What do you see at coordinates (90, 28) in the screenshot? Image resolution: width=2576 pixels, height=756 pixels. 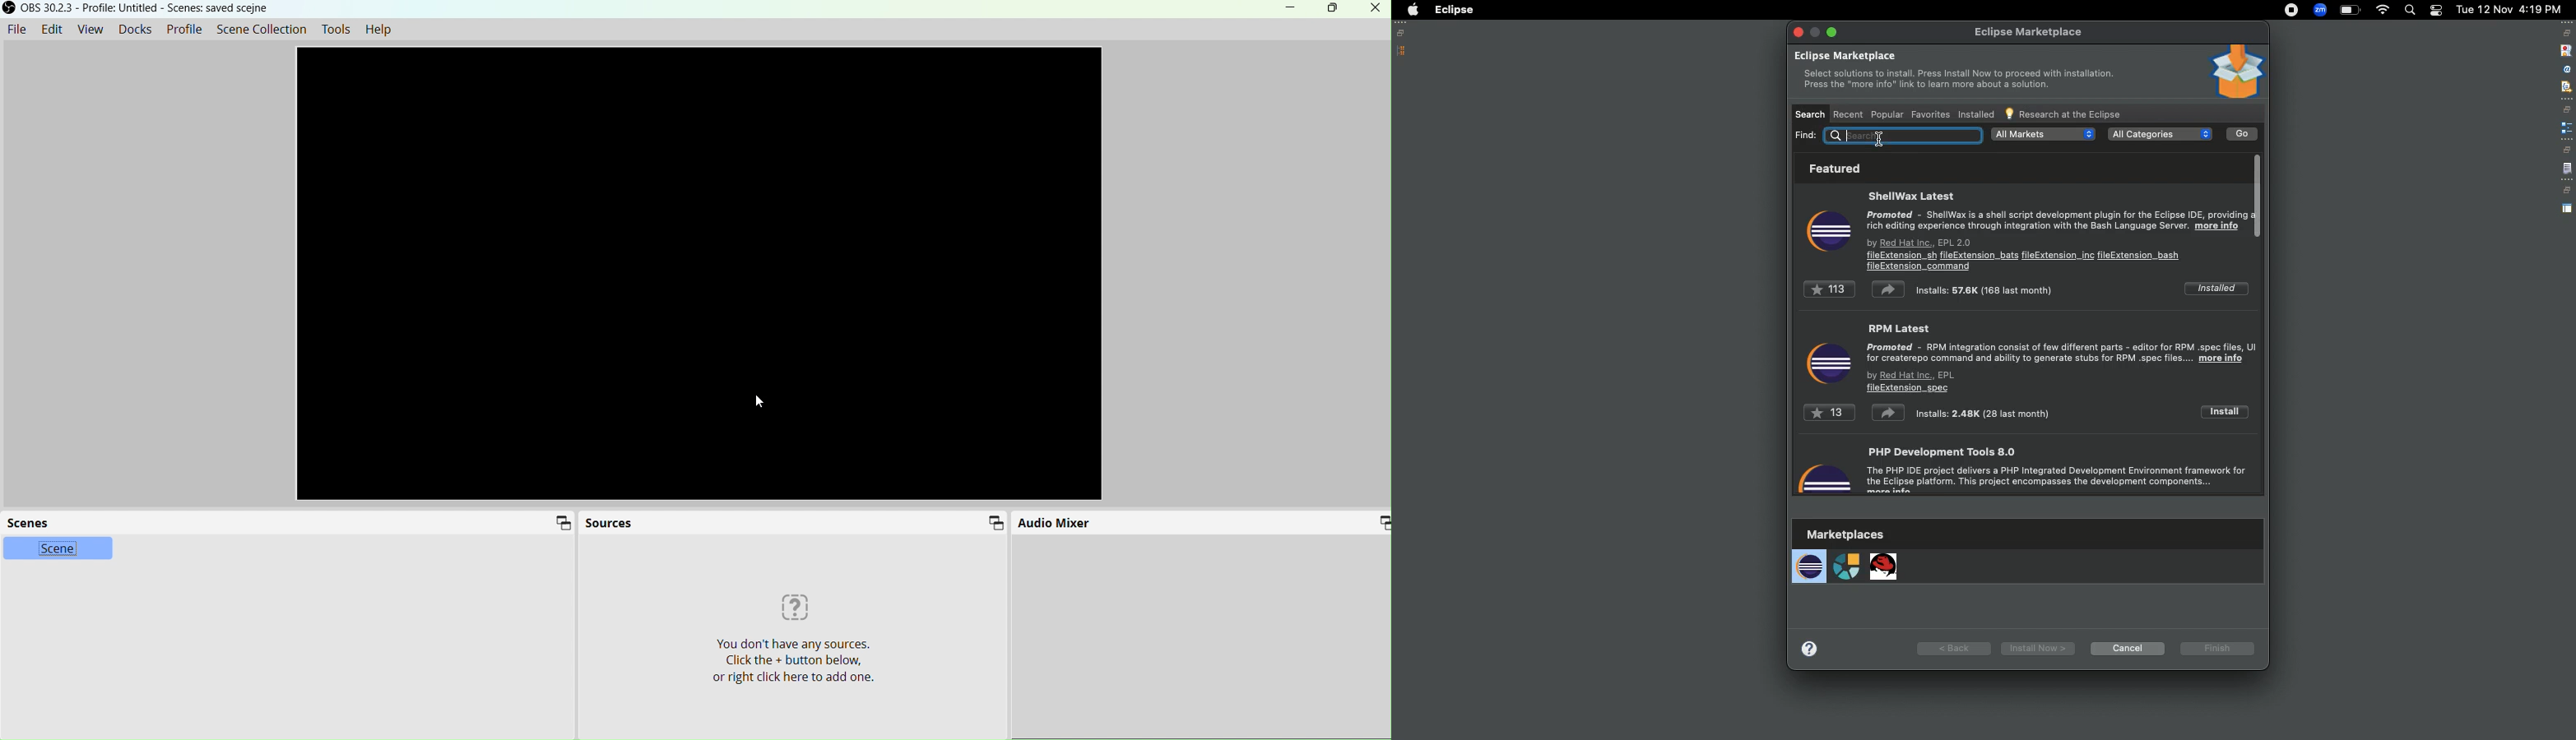 I see `View` at bounding box center [90, 28].